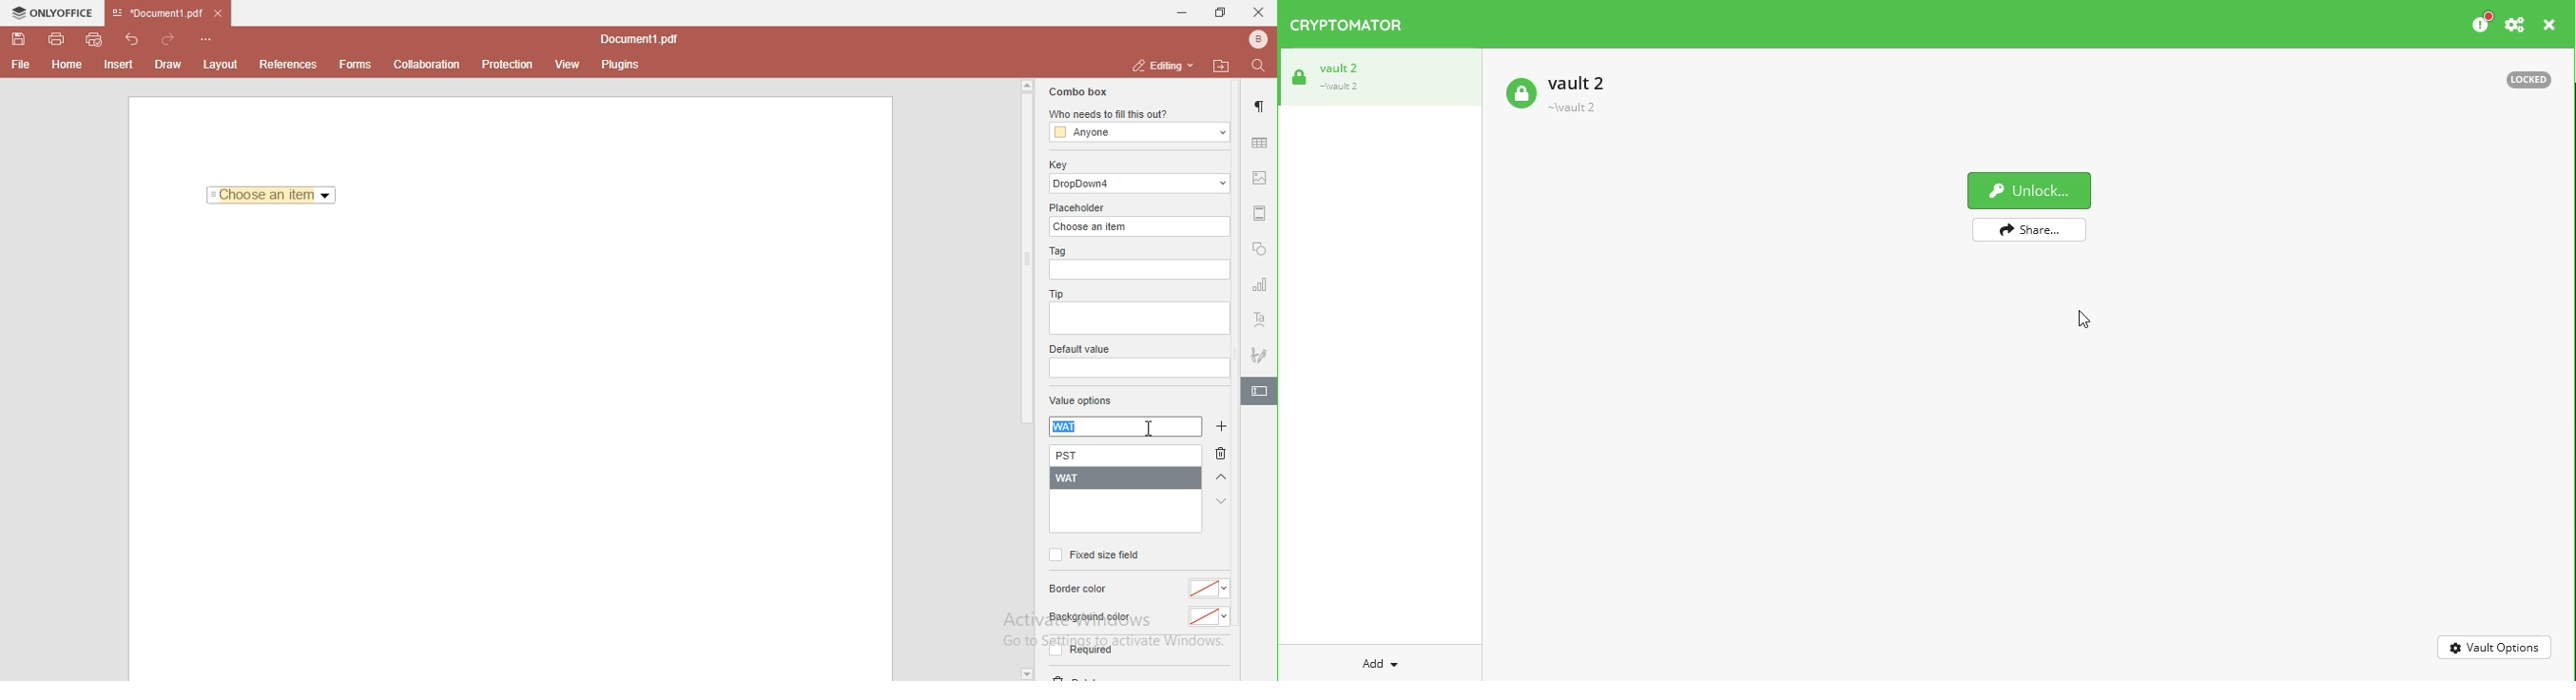 This screenshot has width=2576, height=700. I want to click on Insert, so click(119, 65).